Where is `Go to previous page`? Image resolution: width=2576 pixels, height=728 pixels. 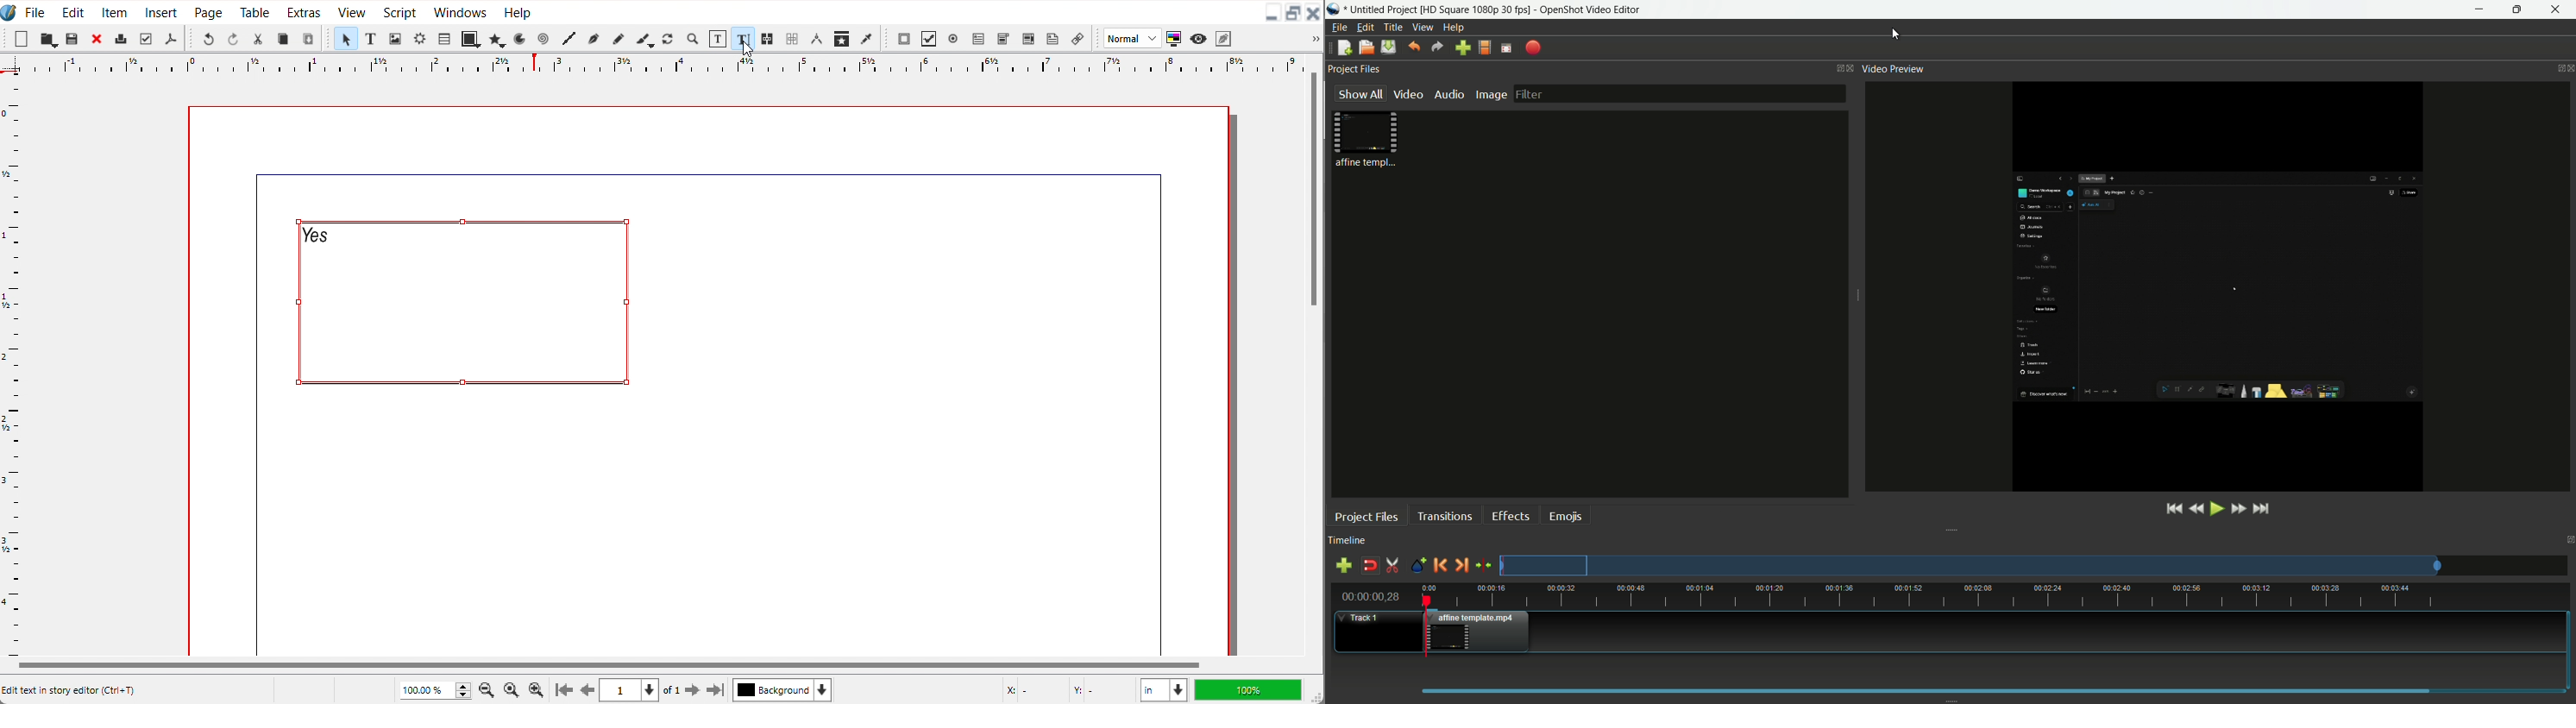 Go to previous page is located at coordinates (587, 690).